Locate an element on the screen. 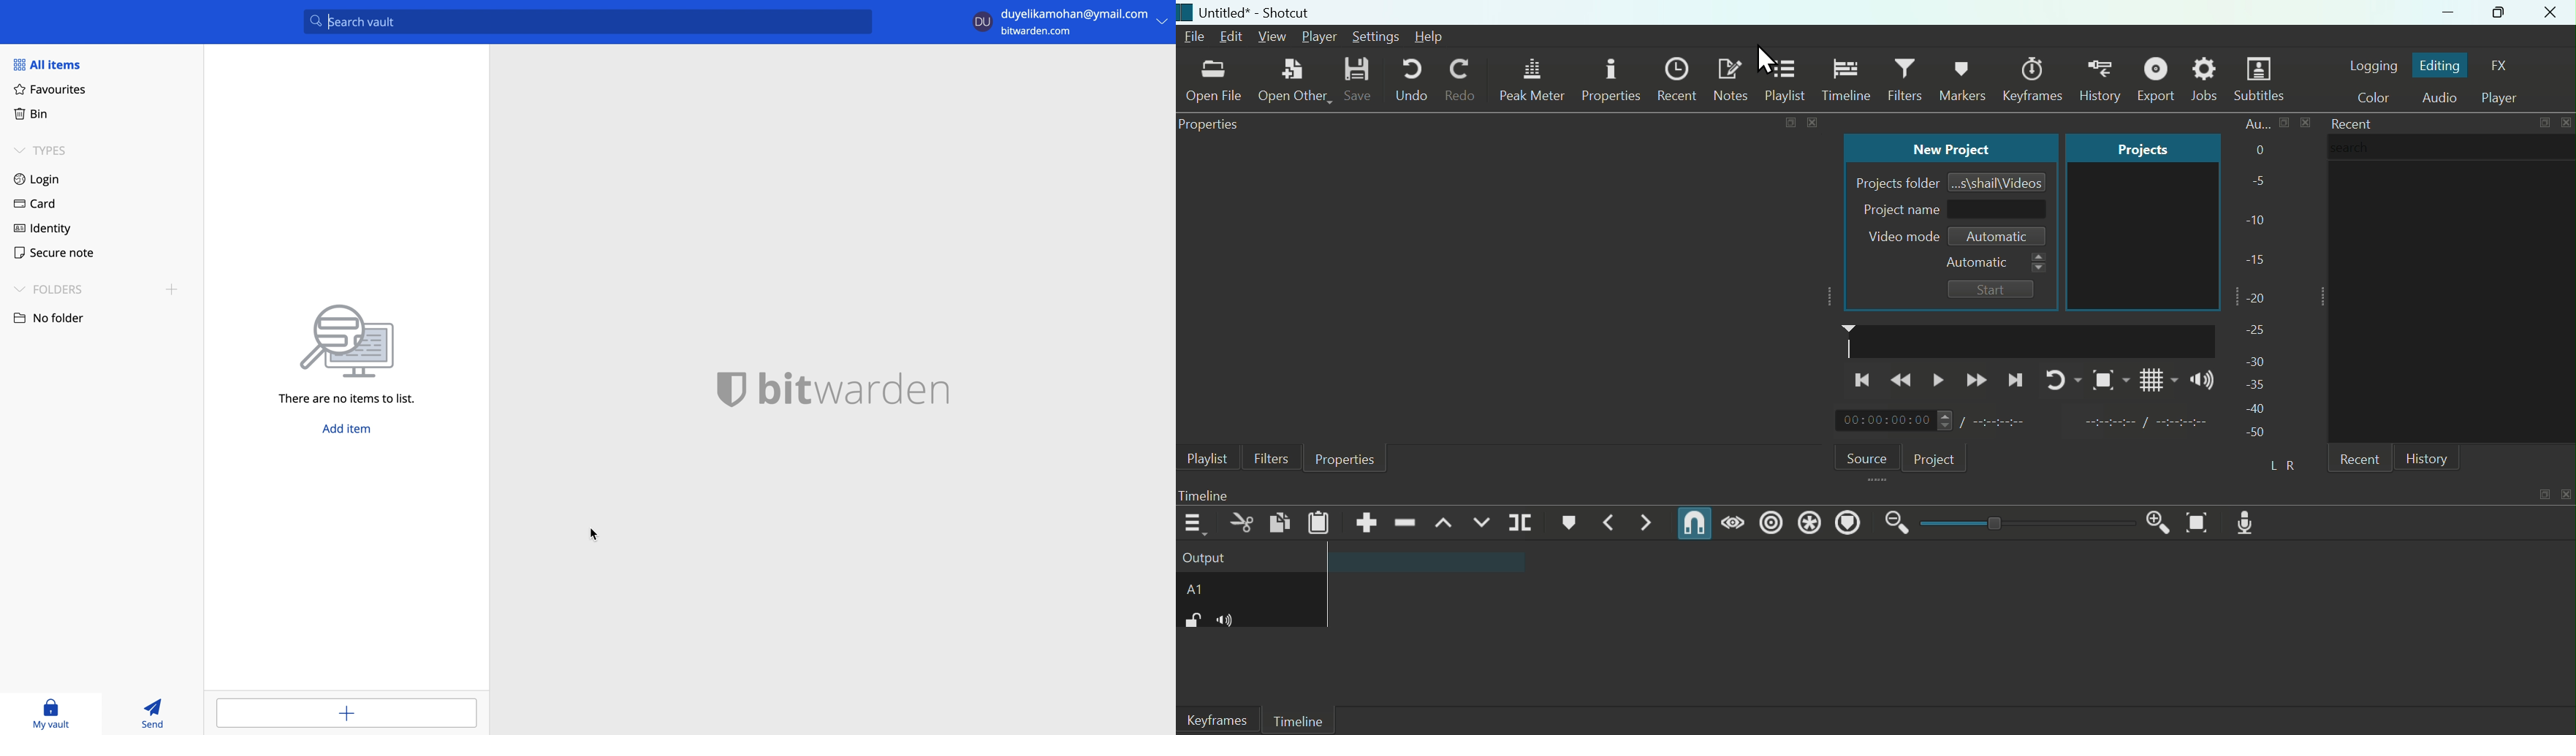 This screenshot has width=2576, height=756. Previous Marker is located at coordinates (1613, 522).